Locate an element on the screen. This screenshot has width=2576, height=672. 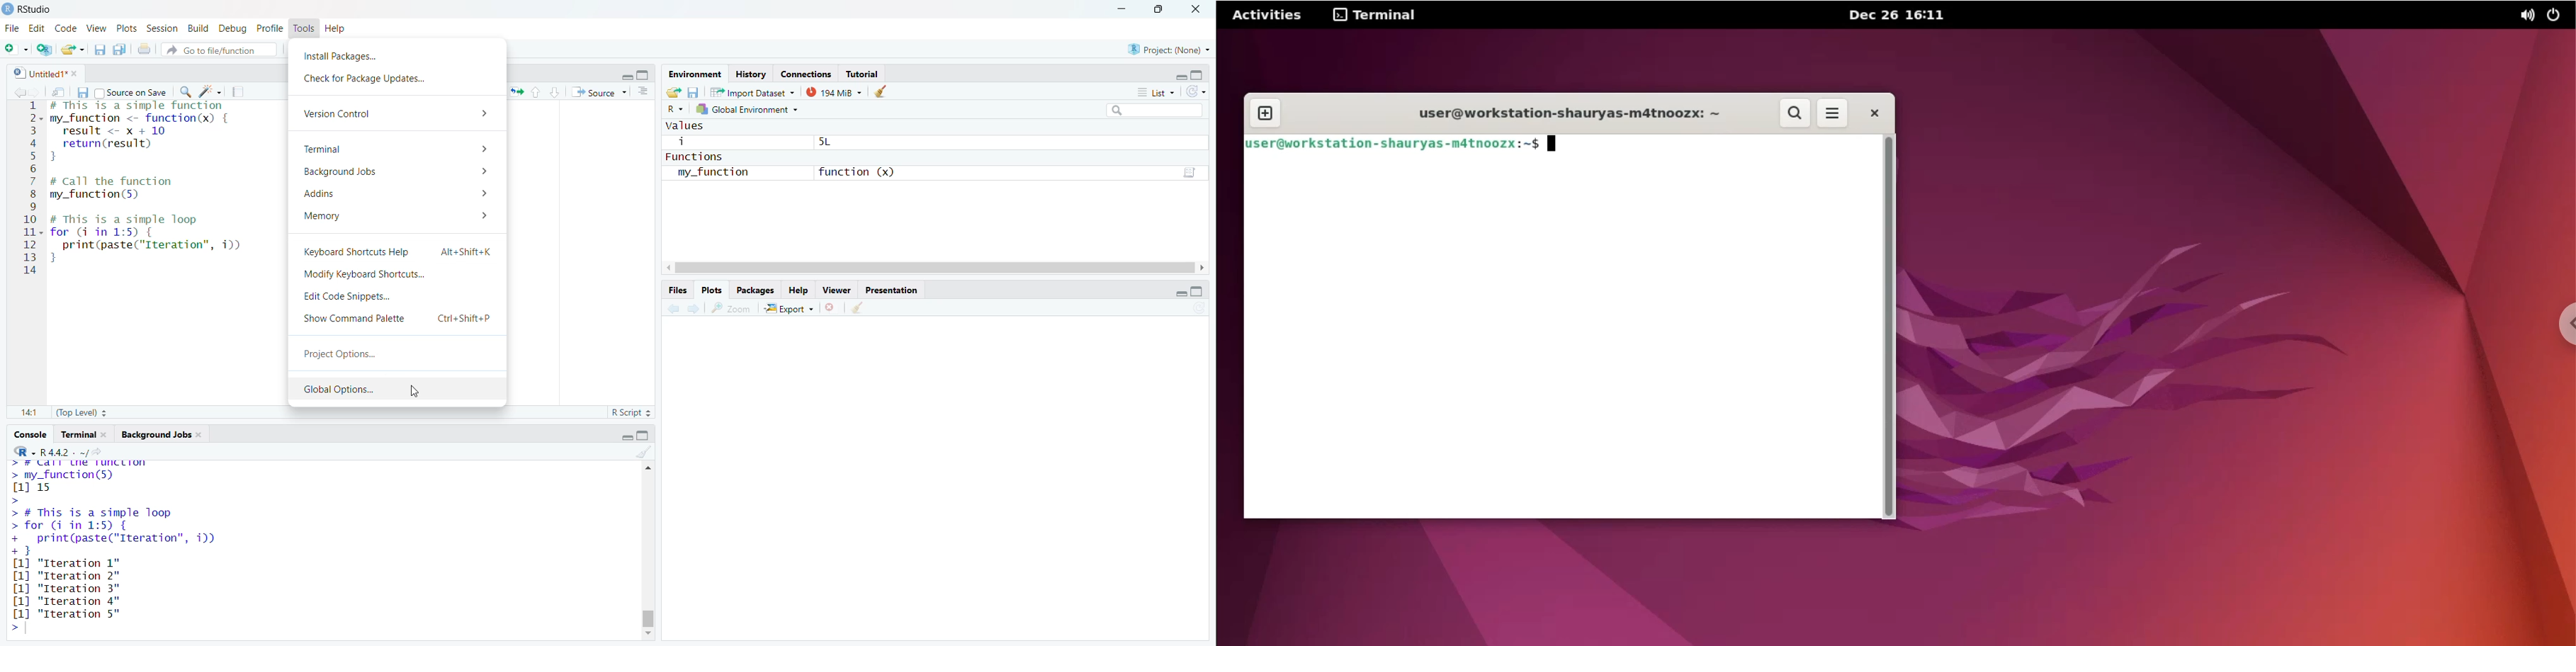
Check for Package Updates... is located at coordinates (366, 79).